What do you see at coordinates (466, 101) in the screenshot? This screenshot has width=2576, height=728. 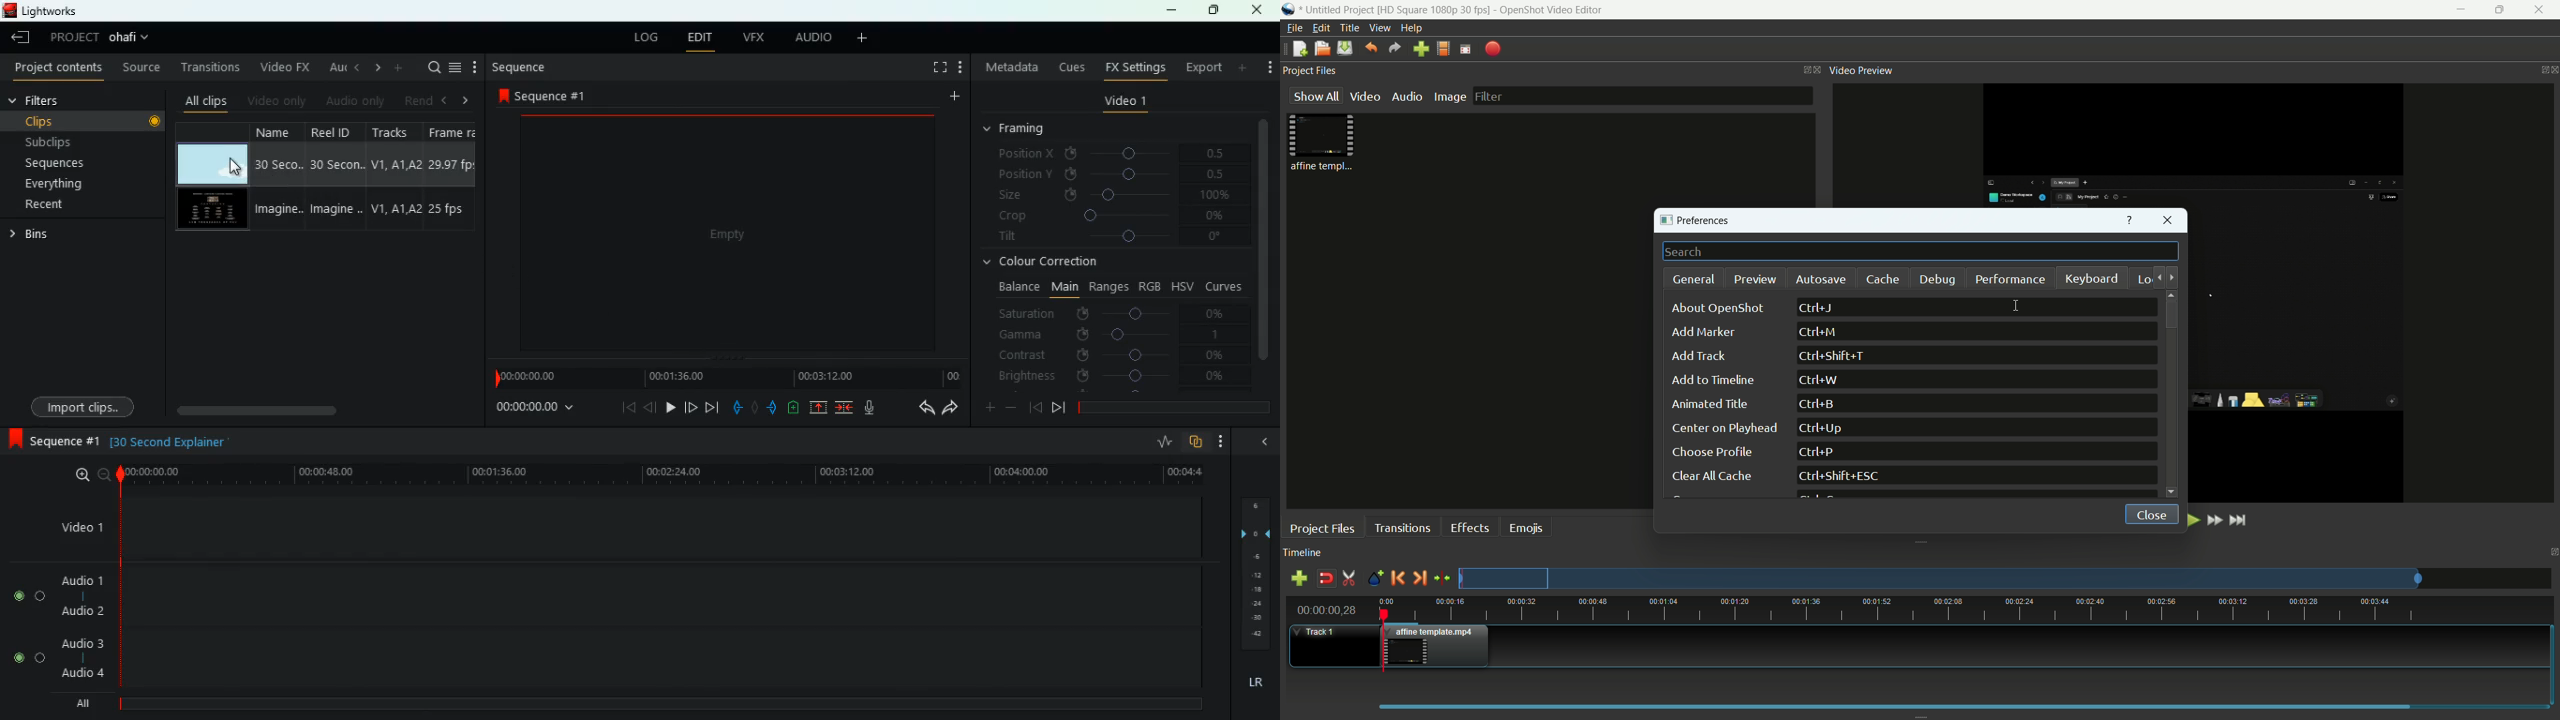 I see `right` at bounding box center [466, 101].